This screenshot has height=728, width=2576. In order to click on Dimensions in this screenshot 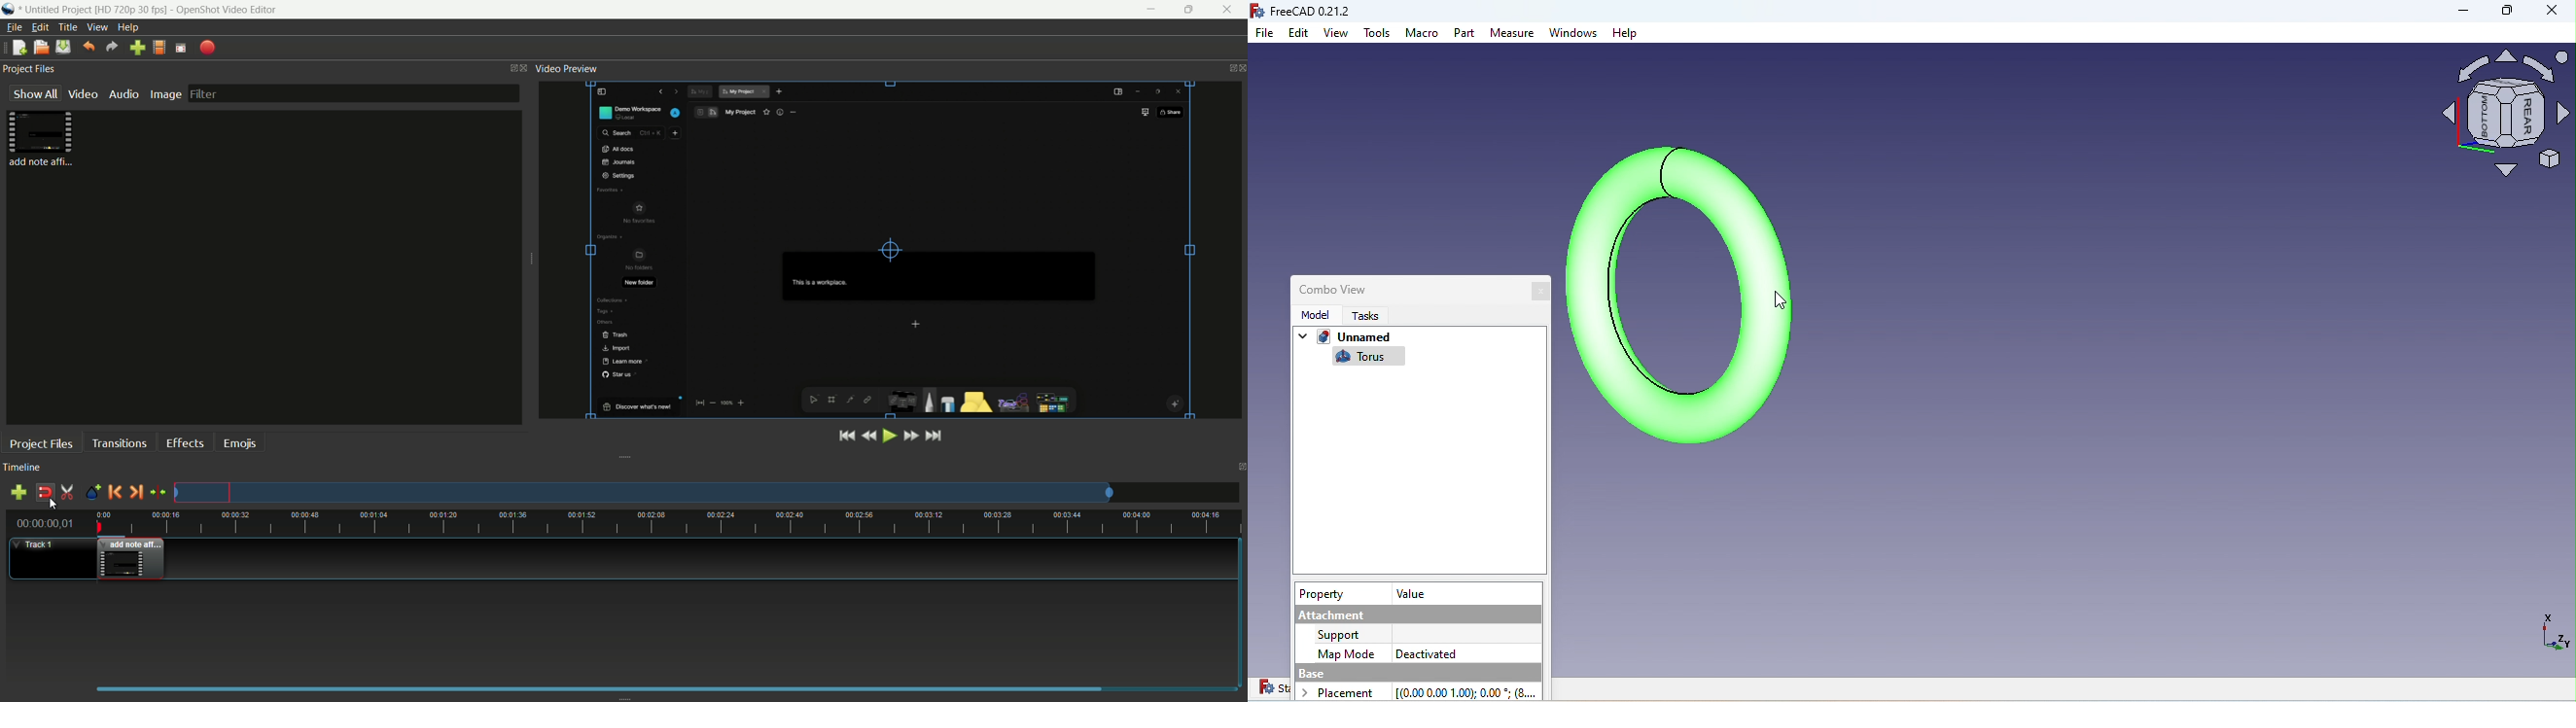, I will do `click(2552, 638)`.